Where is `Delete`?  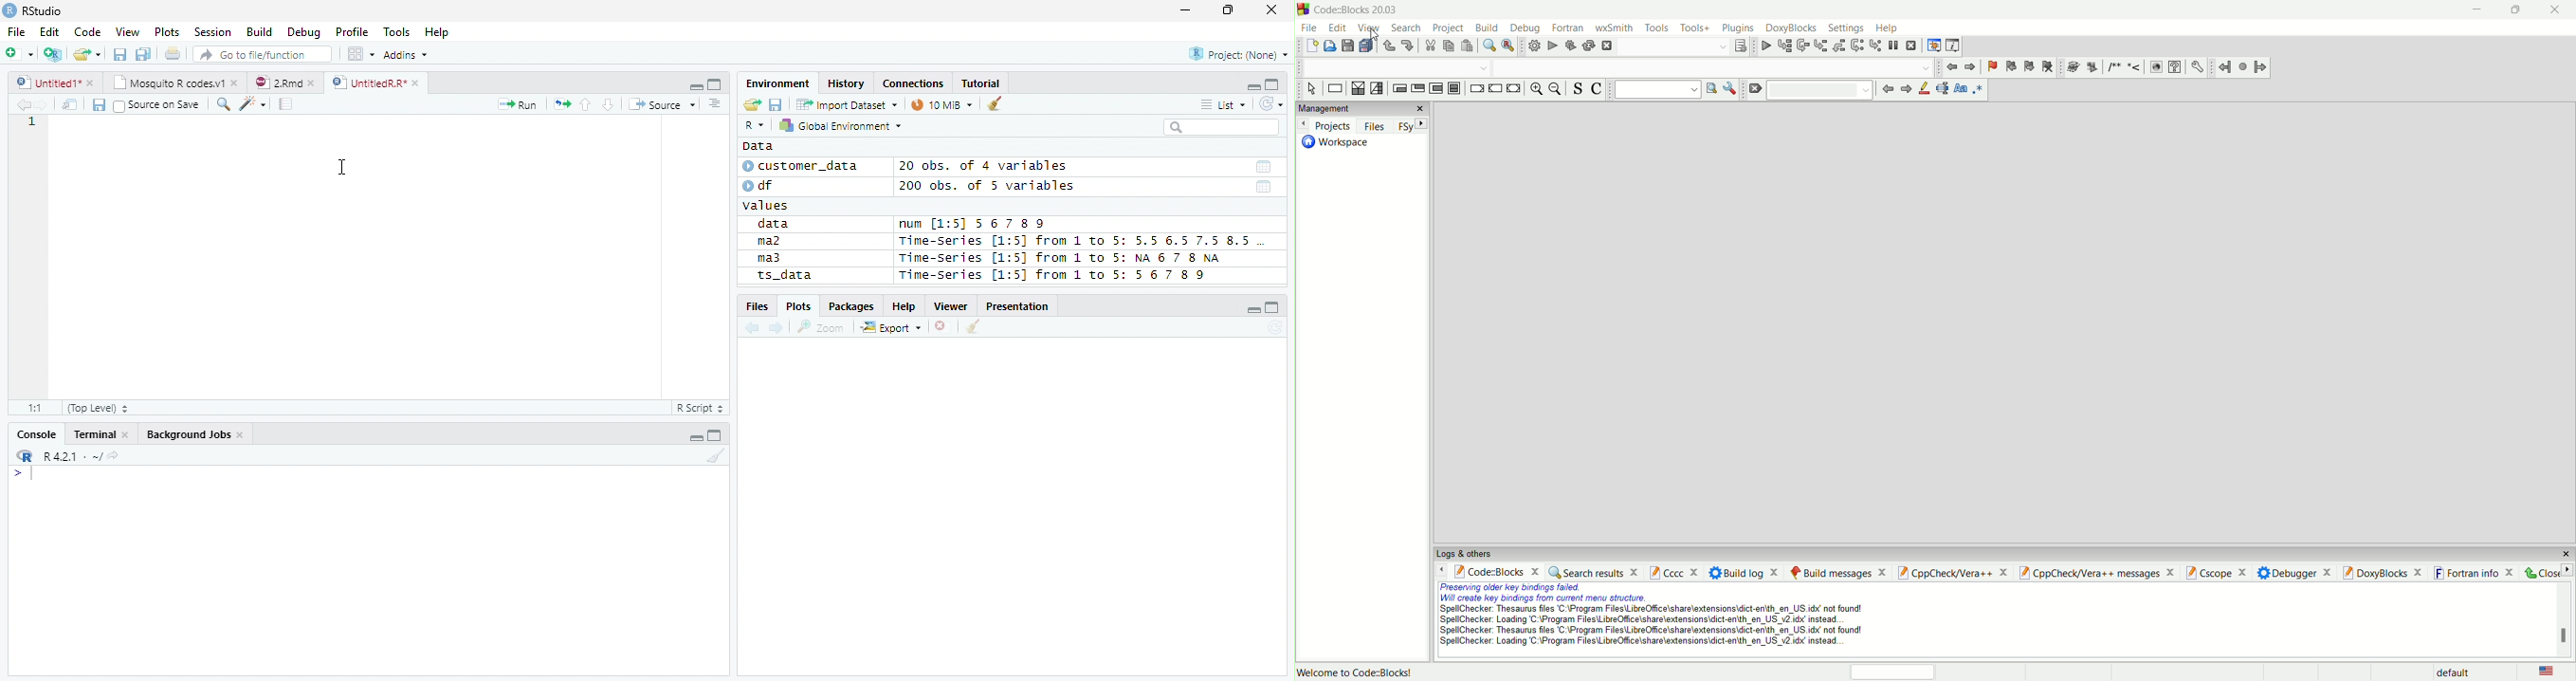
Delete is located at coordinates (943, 327).